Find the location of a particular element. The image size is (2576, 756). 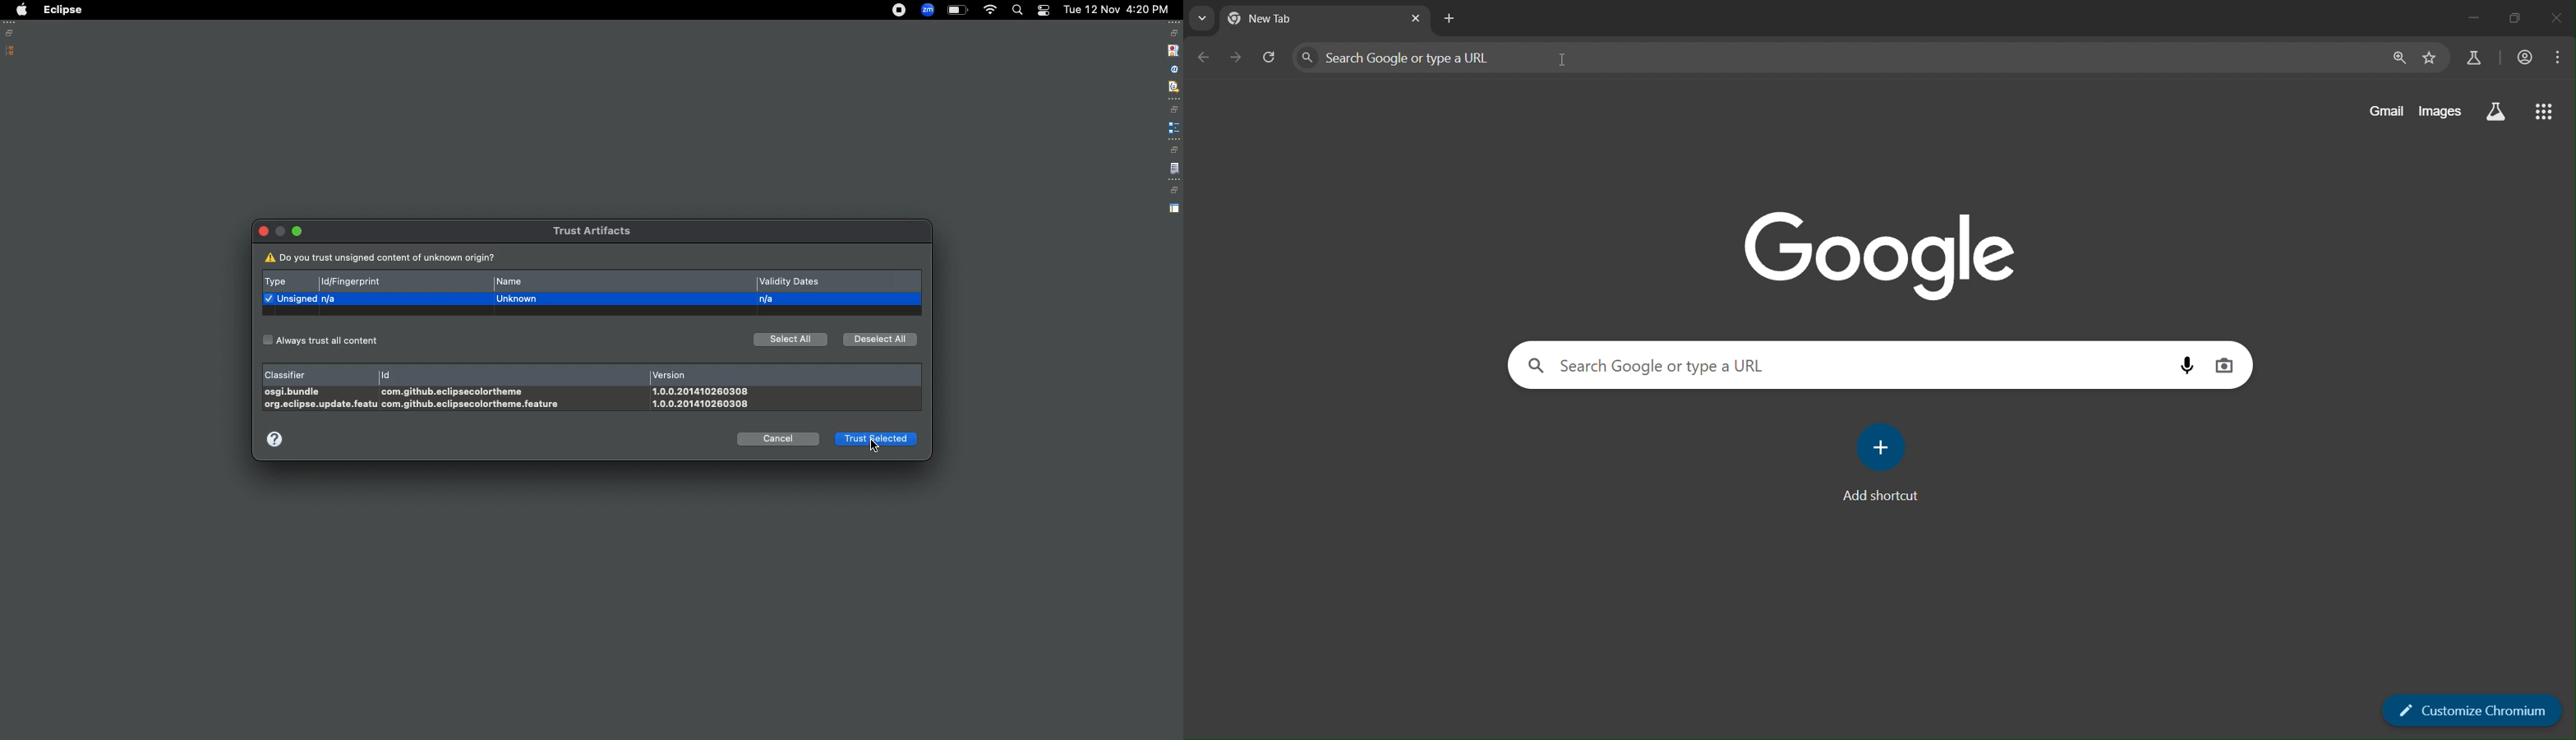

n/a is located at coordinates (772, 299).